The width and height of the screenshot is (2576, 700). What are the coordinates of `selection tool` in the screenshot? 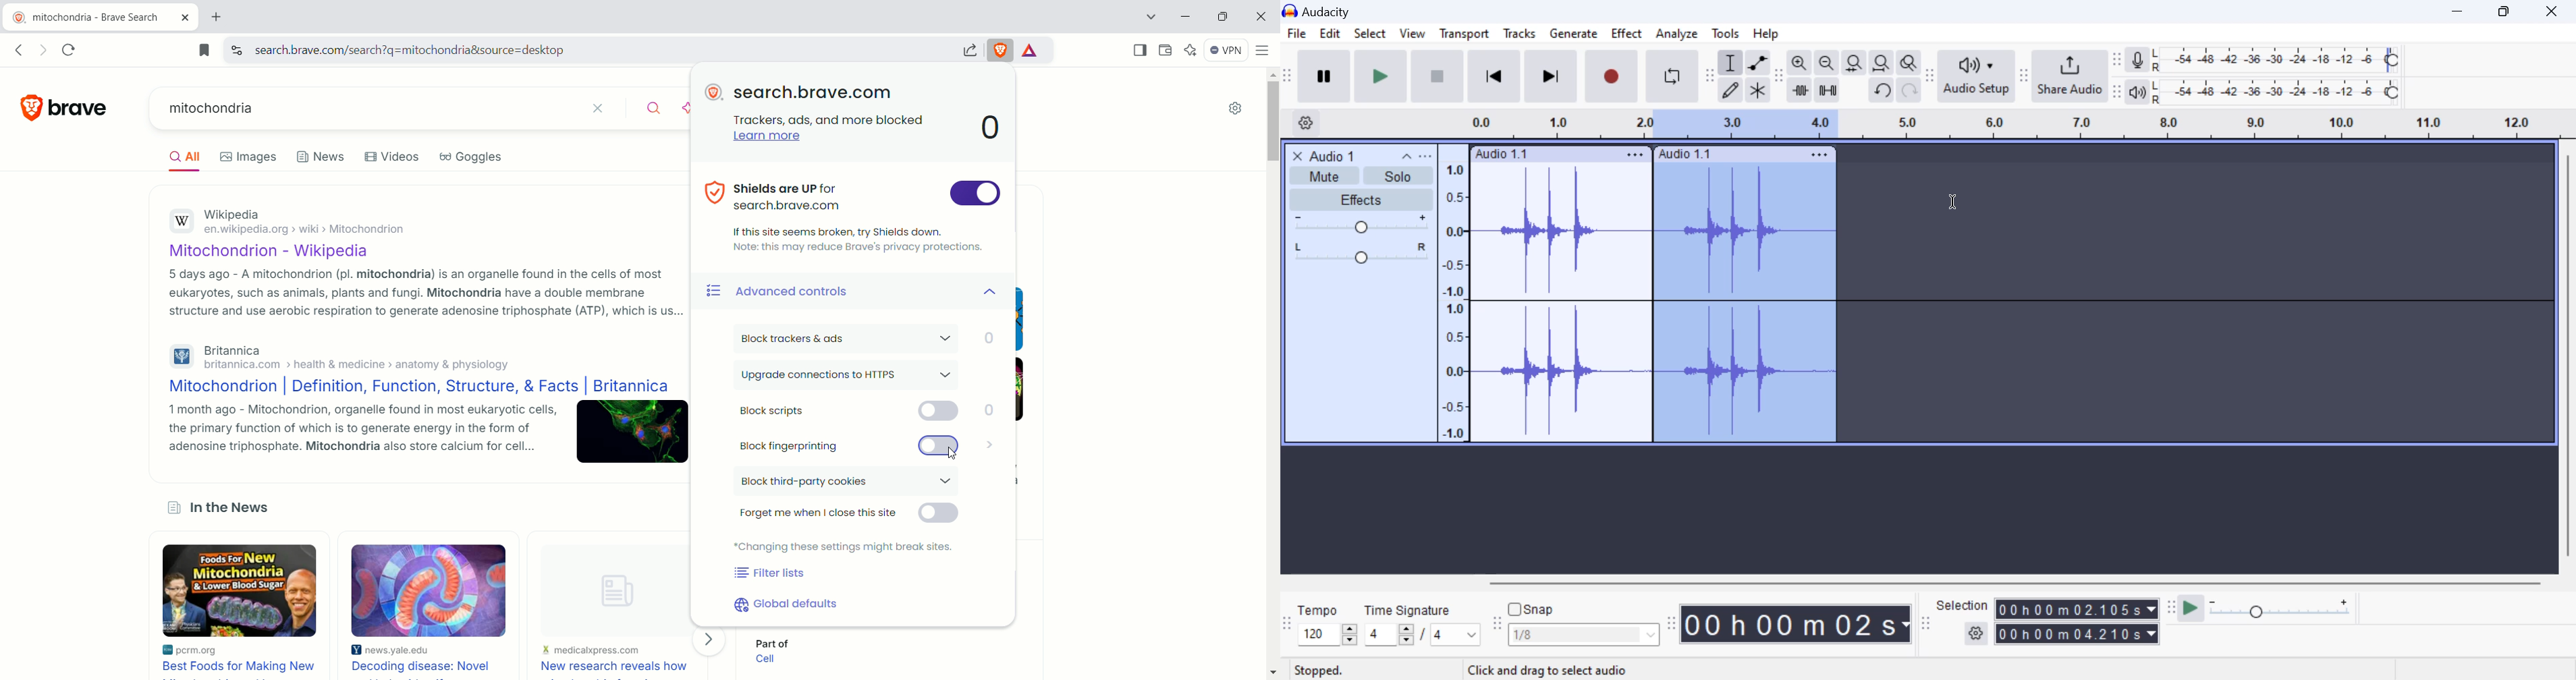 It's located at (1732, 65).